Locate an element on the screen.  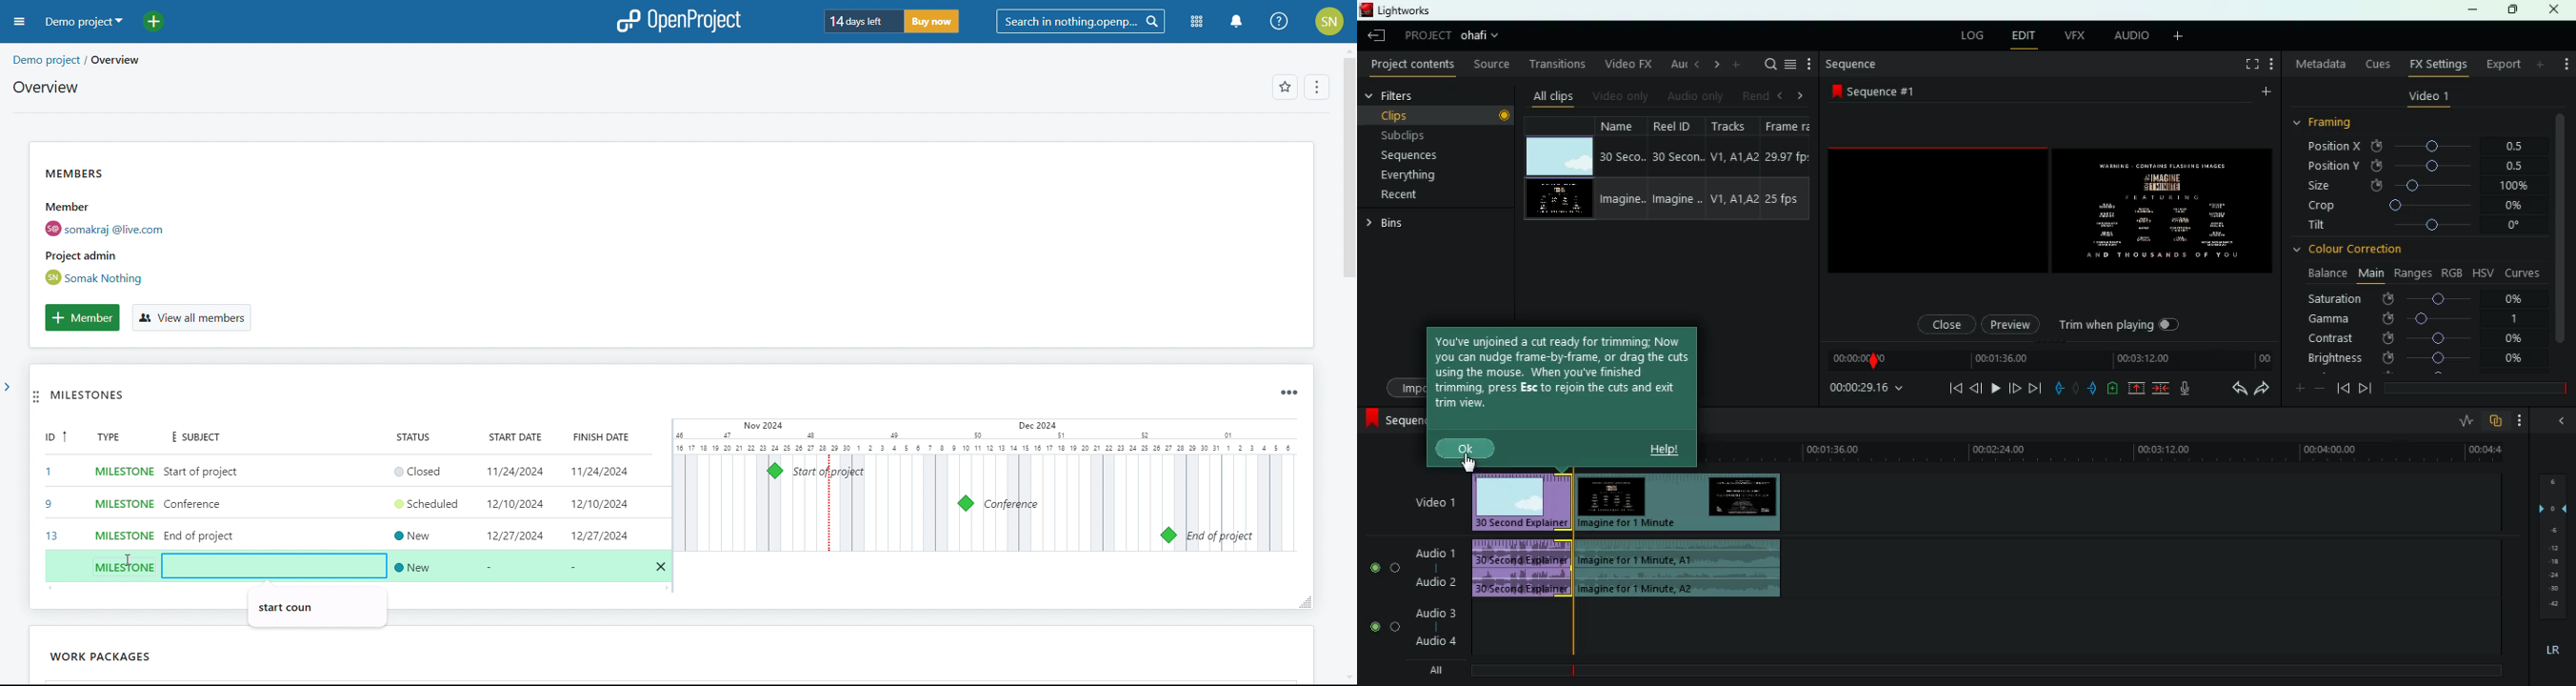
more is located at coordinates (2525, 420).